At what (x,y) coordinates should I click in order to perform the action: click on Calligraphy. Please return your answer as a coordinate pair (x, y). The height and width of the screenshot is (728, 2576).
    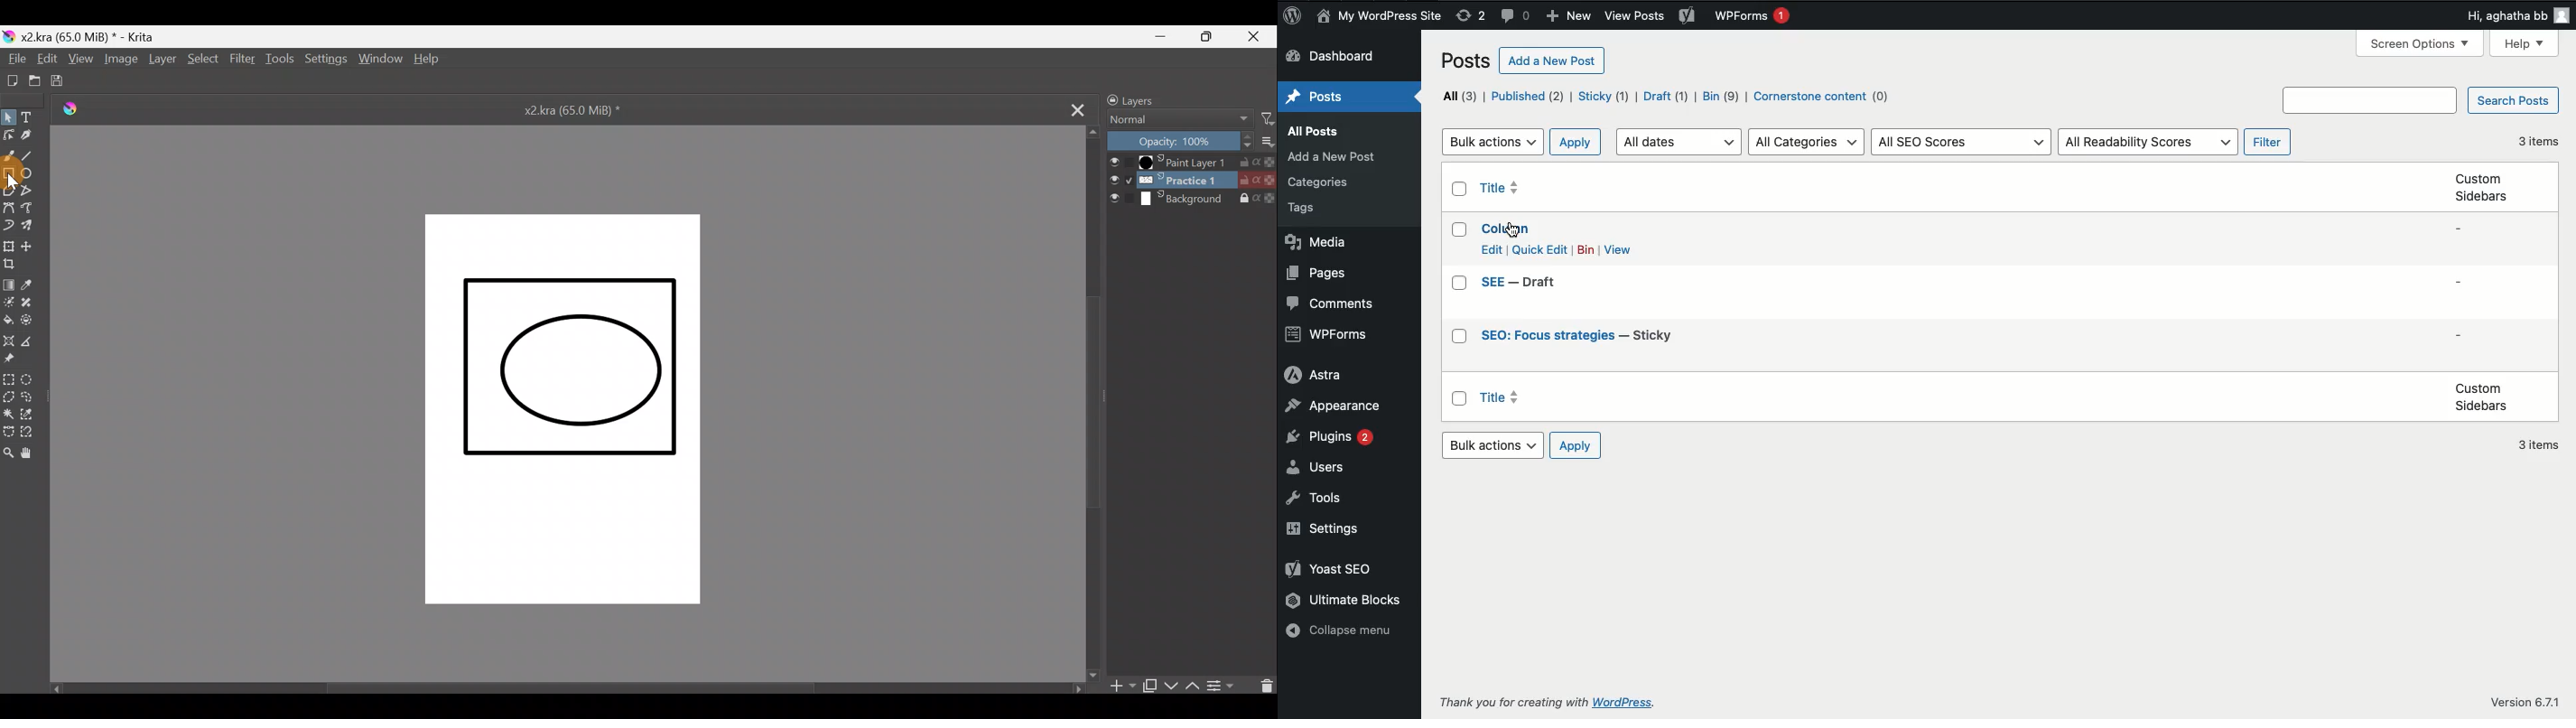
    Looking at the image, I should click on (31, 136).